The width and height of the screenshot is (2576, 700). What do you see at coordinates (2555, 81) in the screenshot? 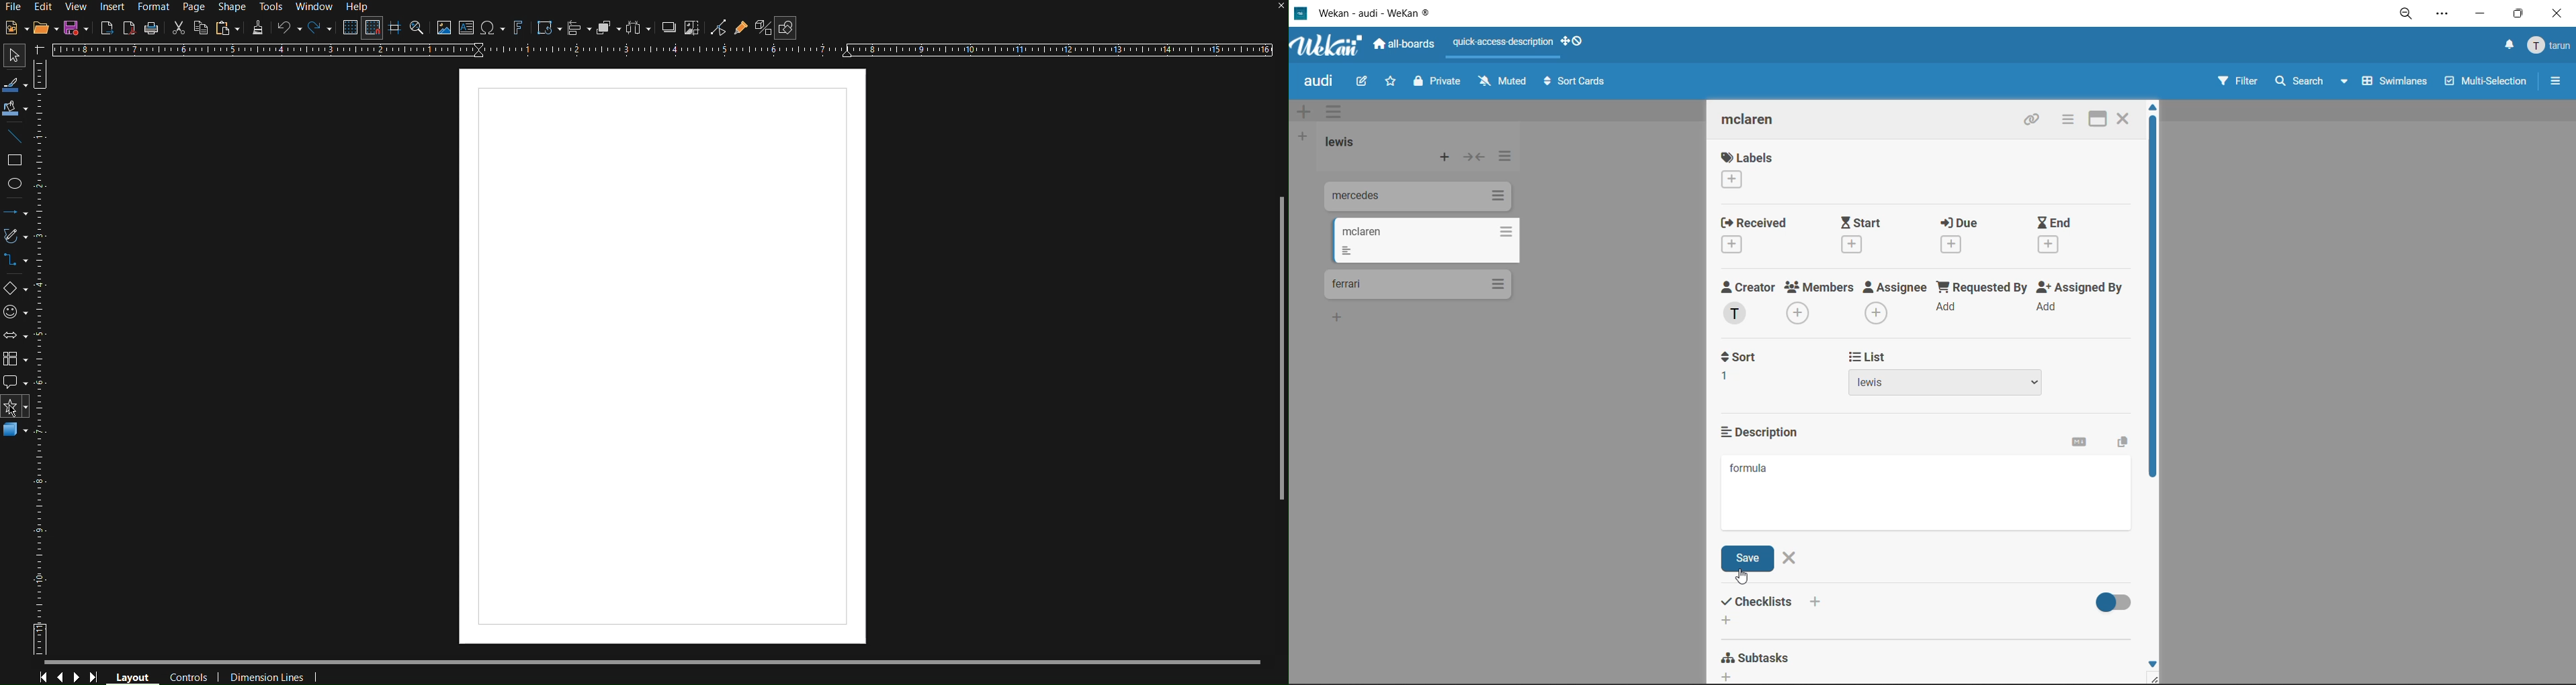
I see `sidebar` at bounding box center [2555, 81].